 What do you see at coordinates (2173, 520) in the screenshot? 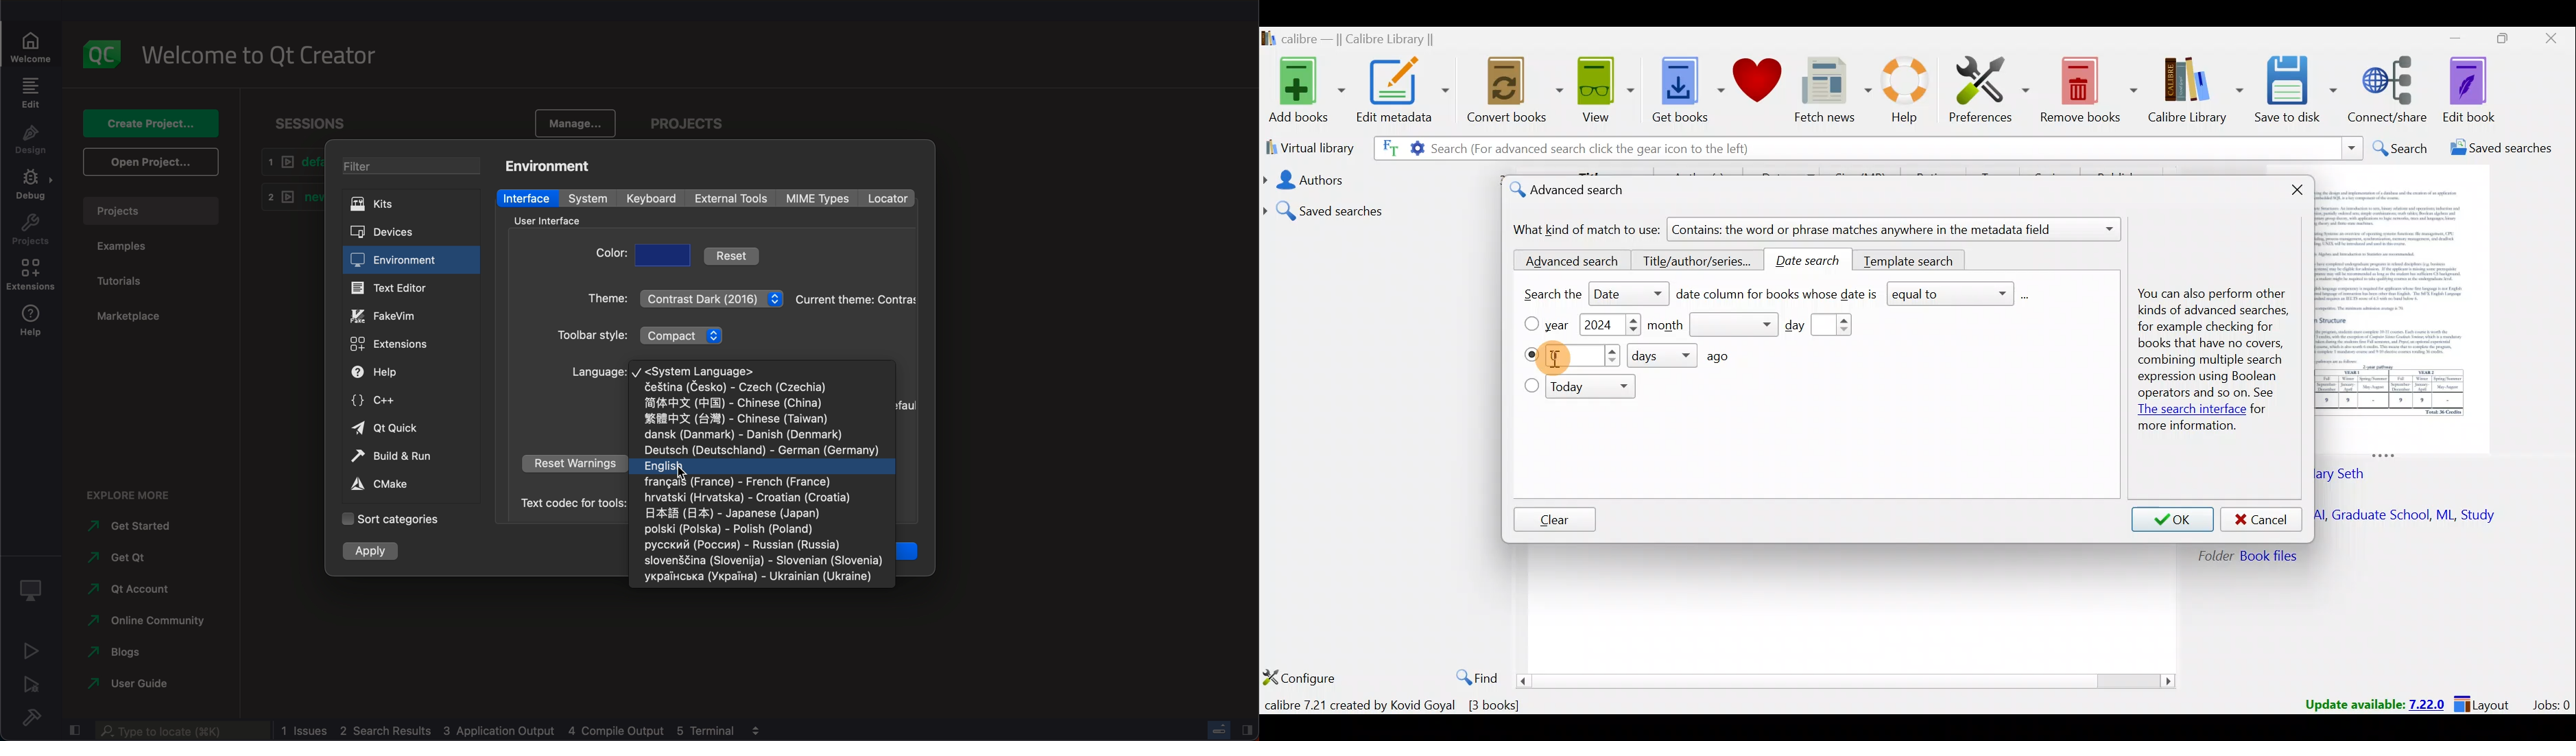
I see `OK` at bounding box center [2173, 520].